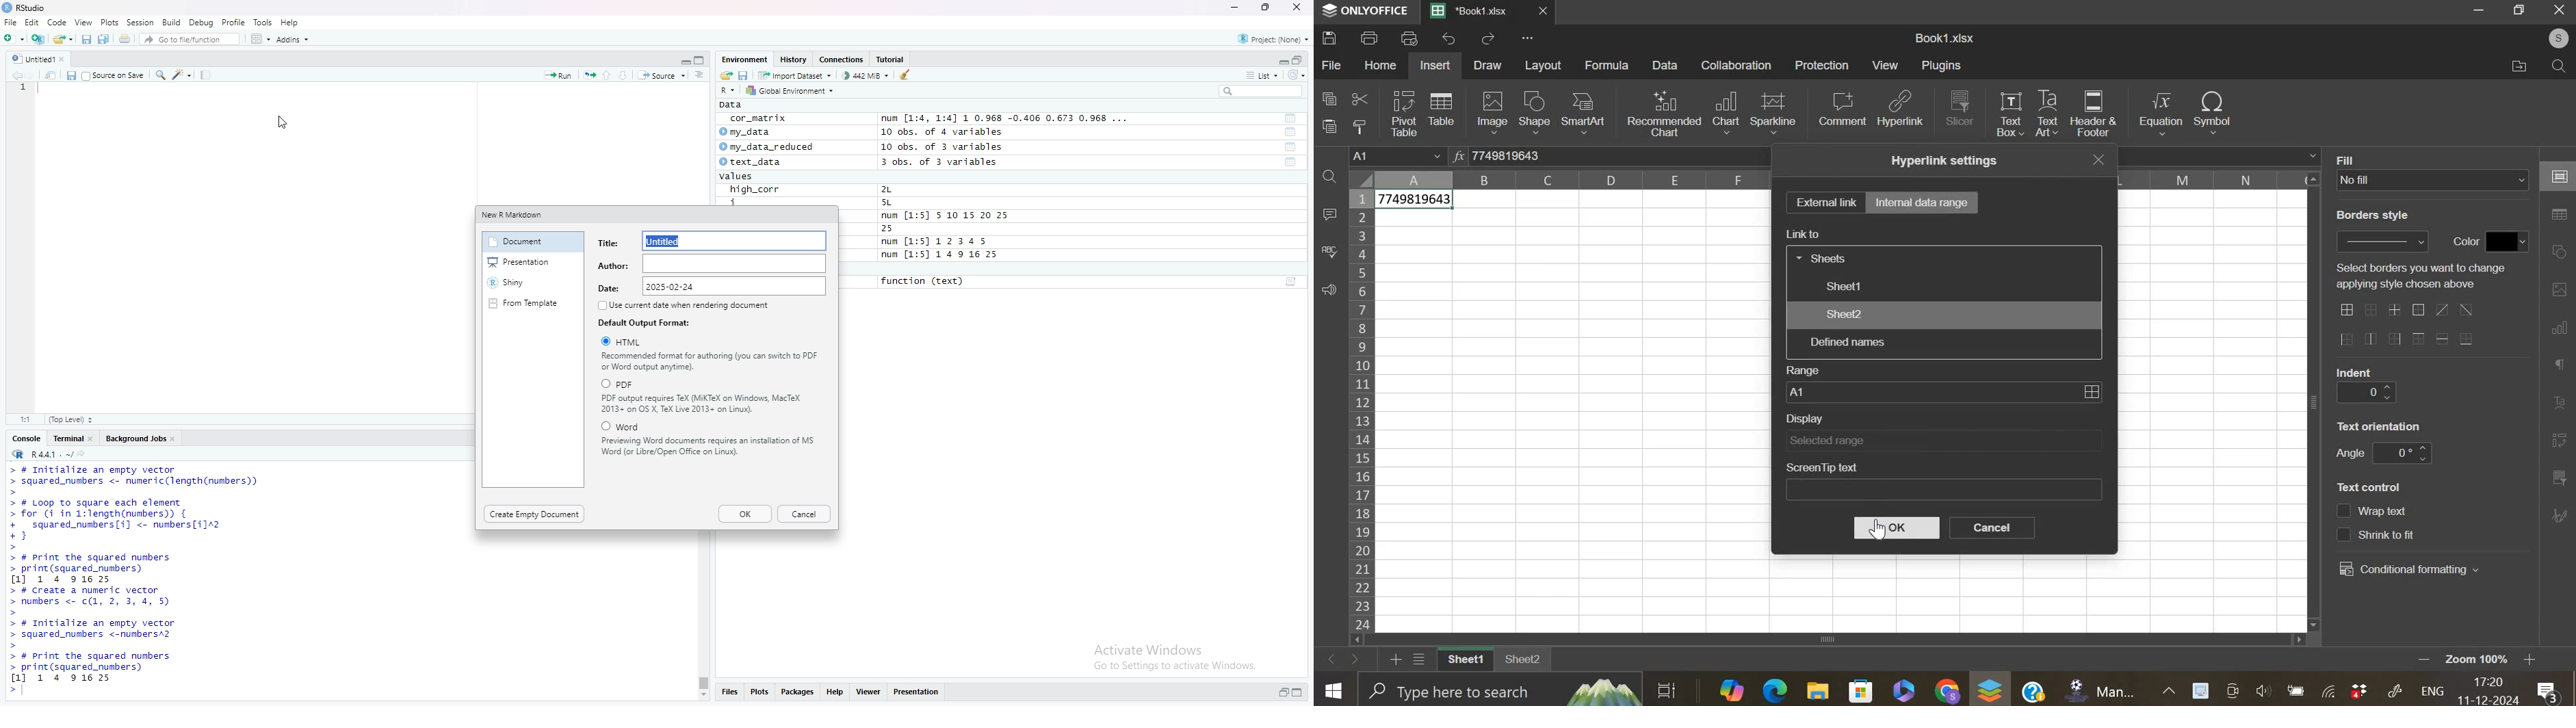 The height and width of the screenshot is (728, 2576). I want to click on Previewing Word documents requires an installation of MS
Word (or Libre/Open Office on Linux)., so click(707, 449).